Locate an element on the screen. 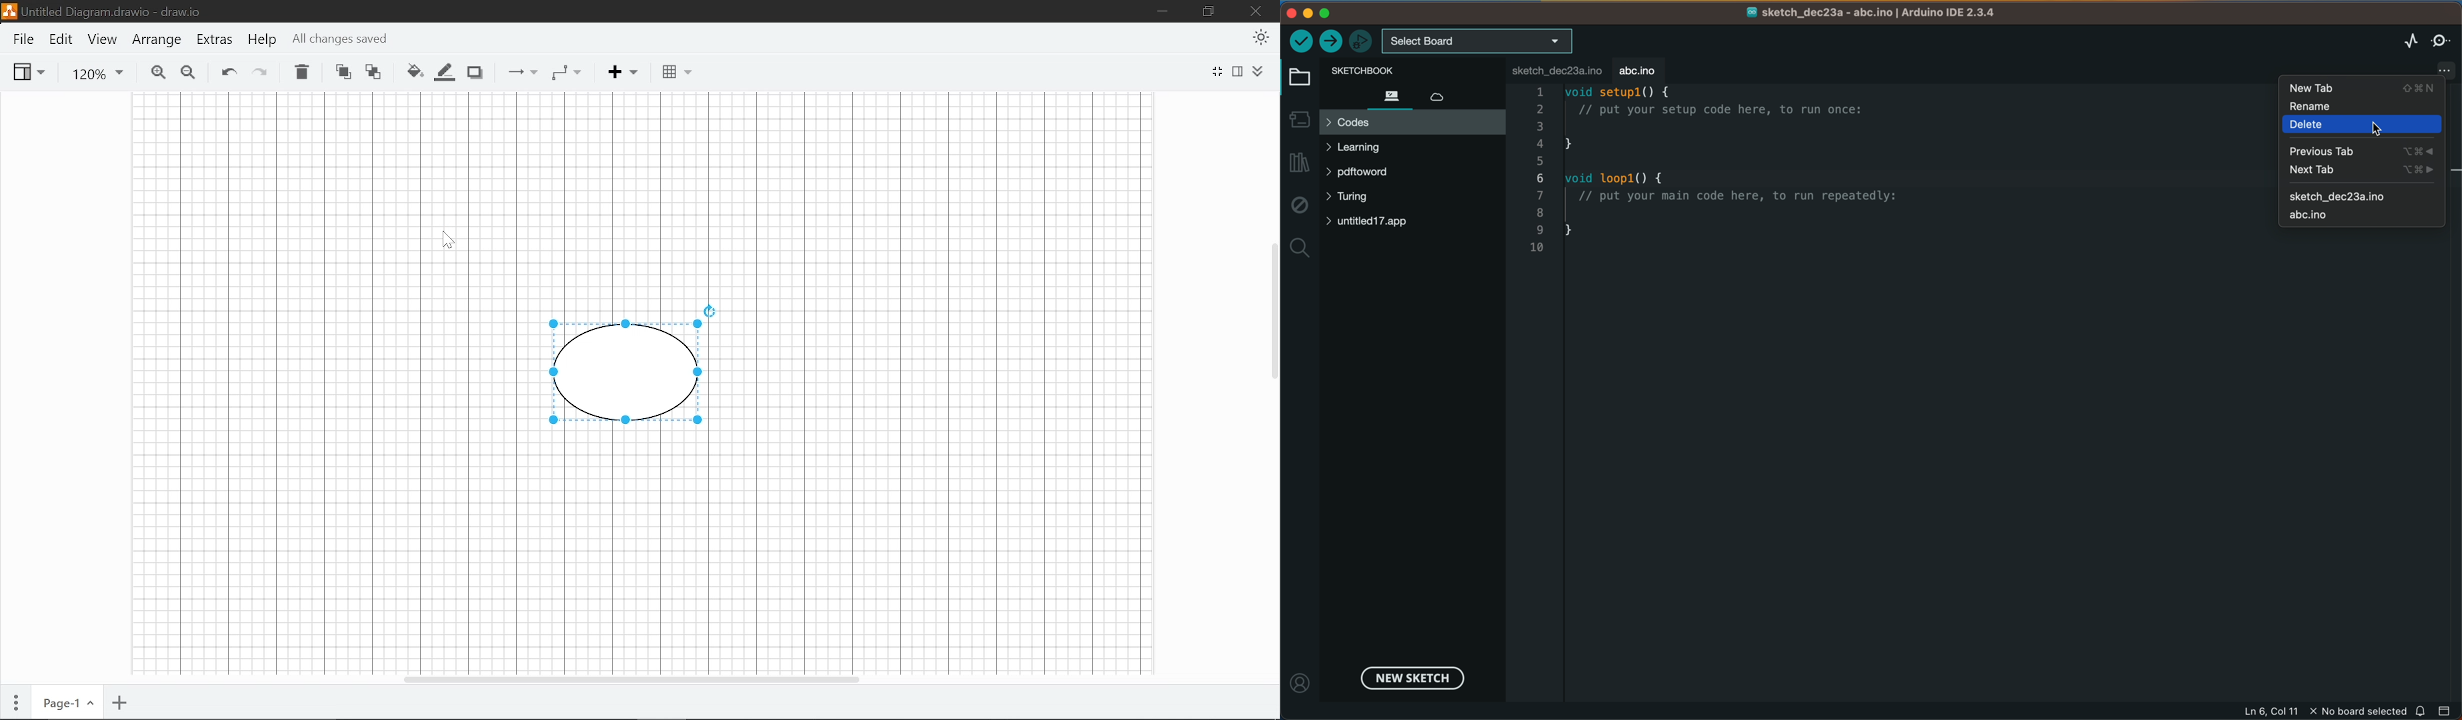 This screenshot has width=2464, height=728. Waypoints is located at coordinates (565, 72).